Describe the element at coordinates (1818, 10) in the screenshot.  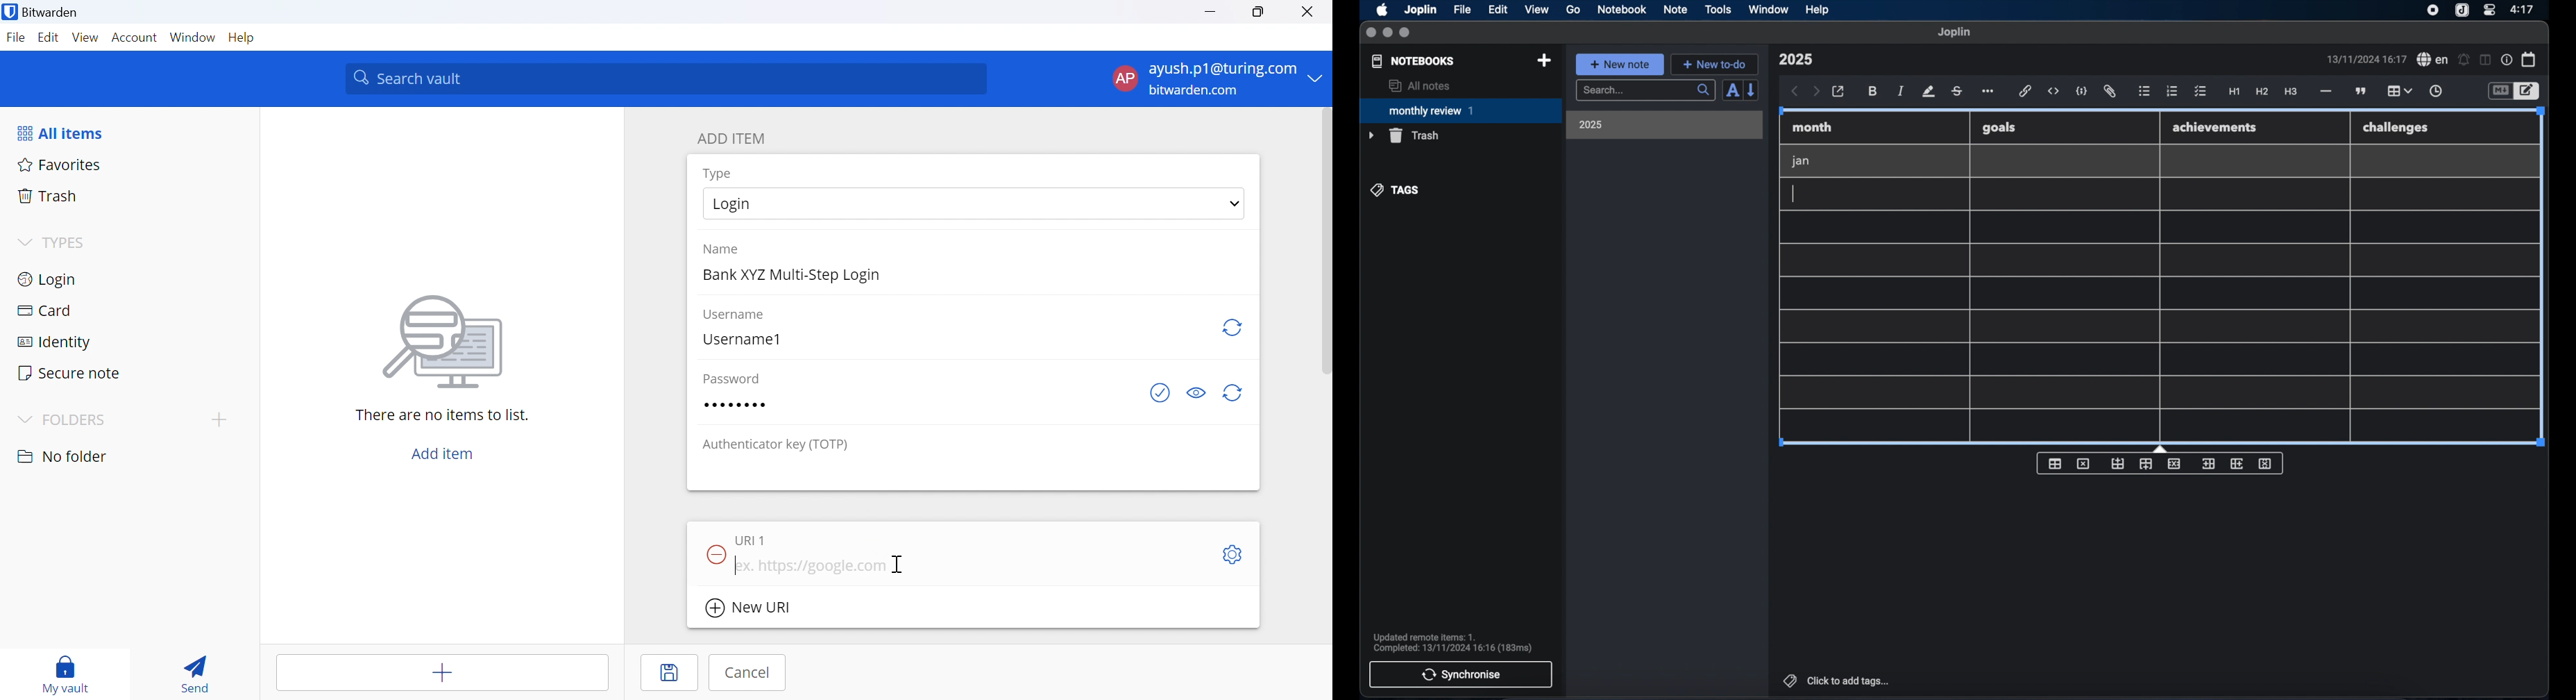
I see `help` at that location.